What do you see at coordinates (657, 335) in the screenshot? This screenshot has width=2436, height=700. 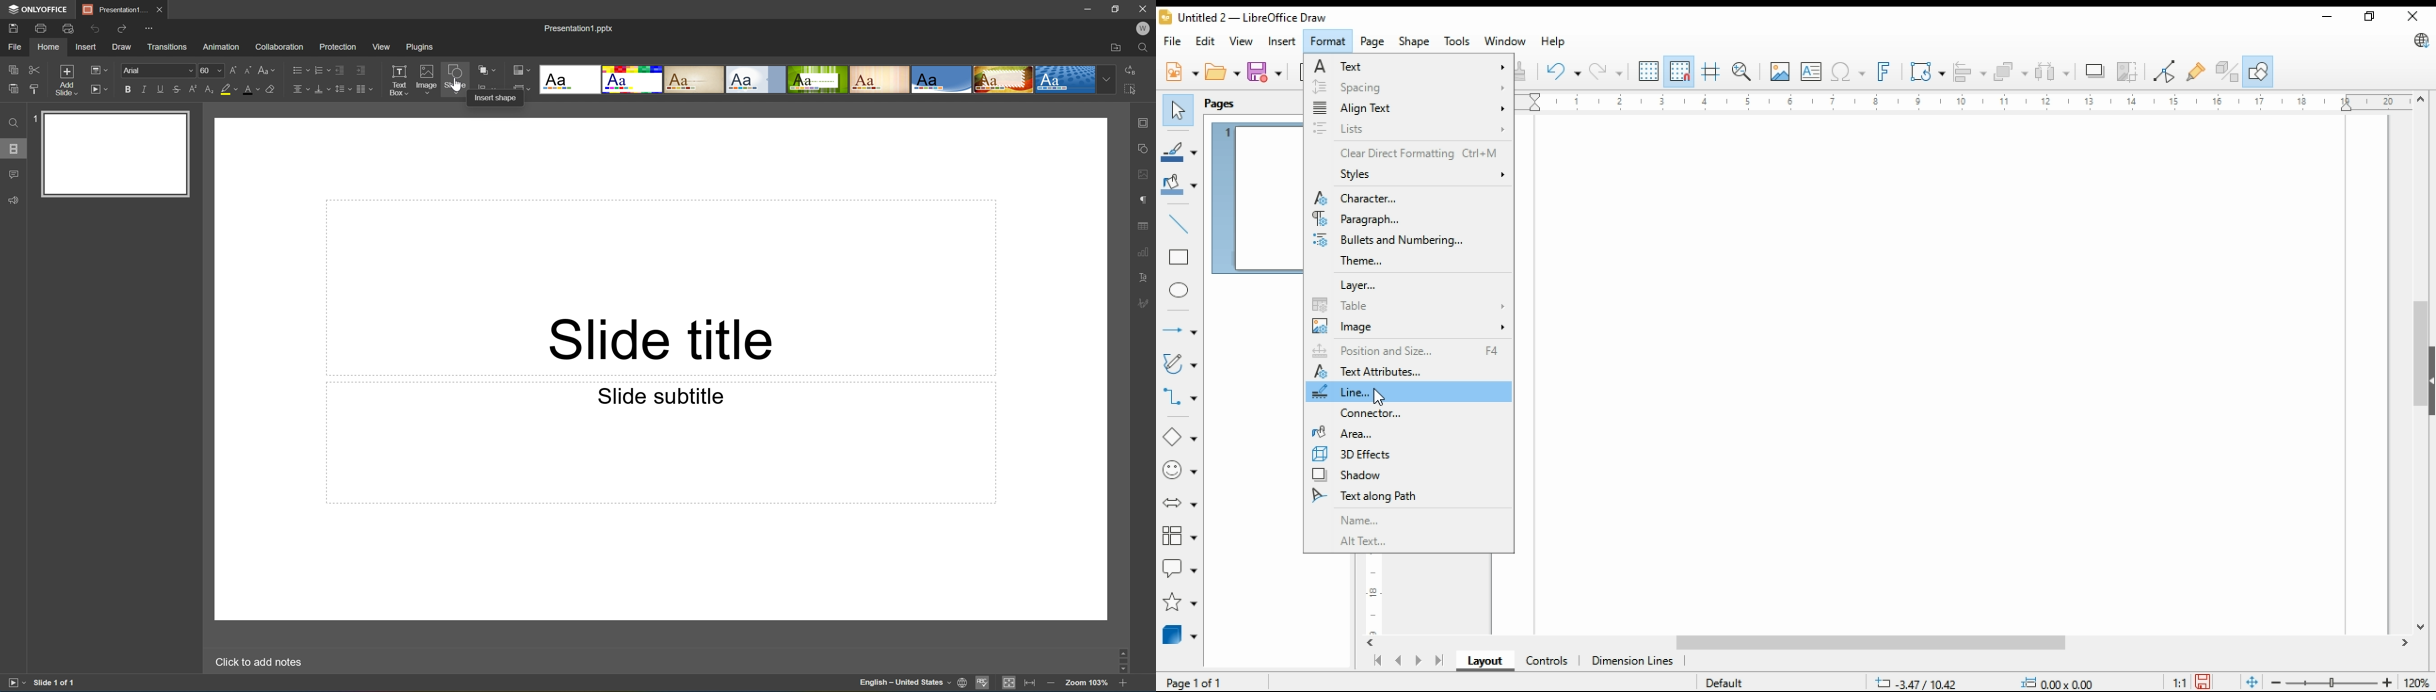 I see `Slide title` at bounding box center [657, 335].